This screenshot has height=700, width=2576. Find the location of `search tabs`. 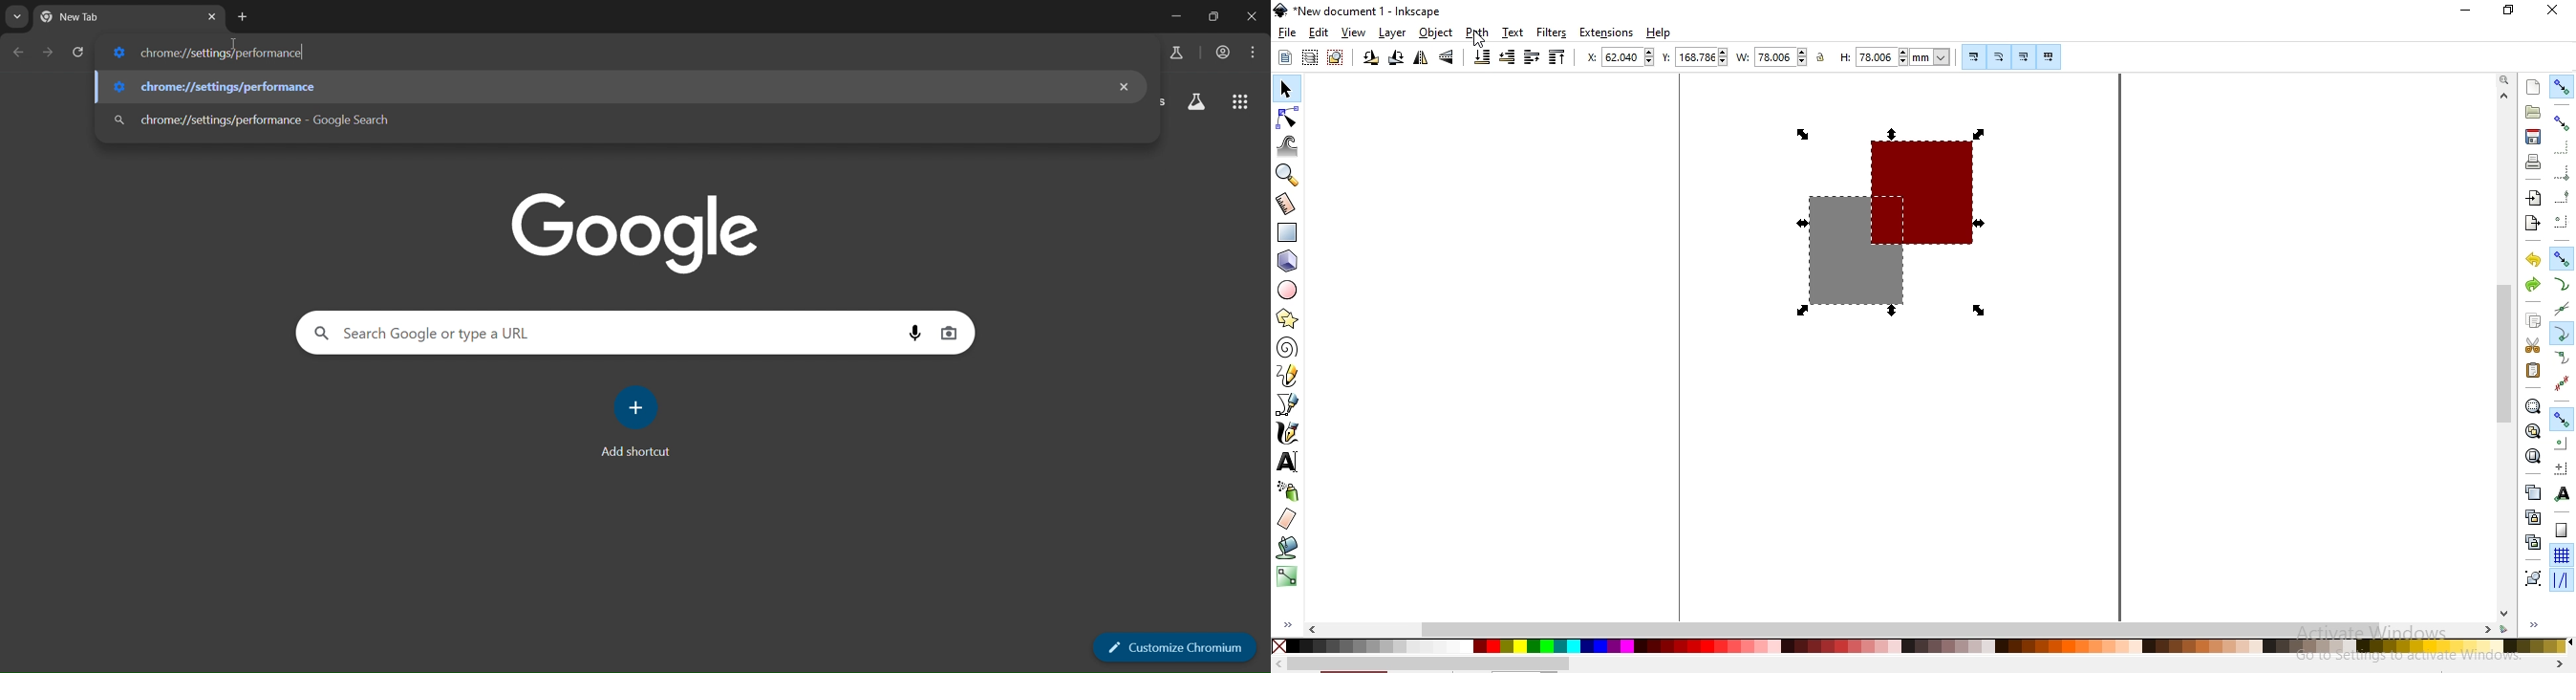

search tabs is located at coordinates (18, 17).